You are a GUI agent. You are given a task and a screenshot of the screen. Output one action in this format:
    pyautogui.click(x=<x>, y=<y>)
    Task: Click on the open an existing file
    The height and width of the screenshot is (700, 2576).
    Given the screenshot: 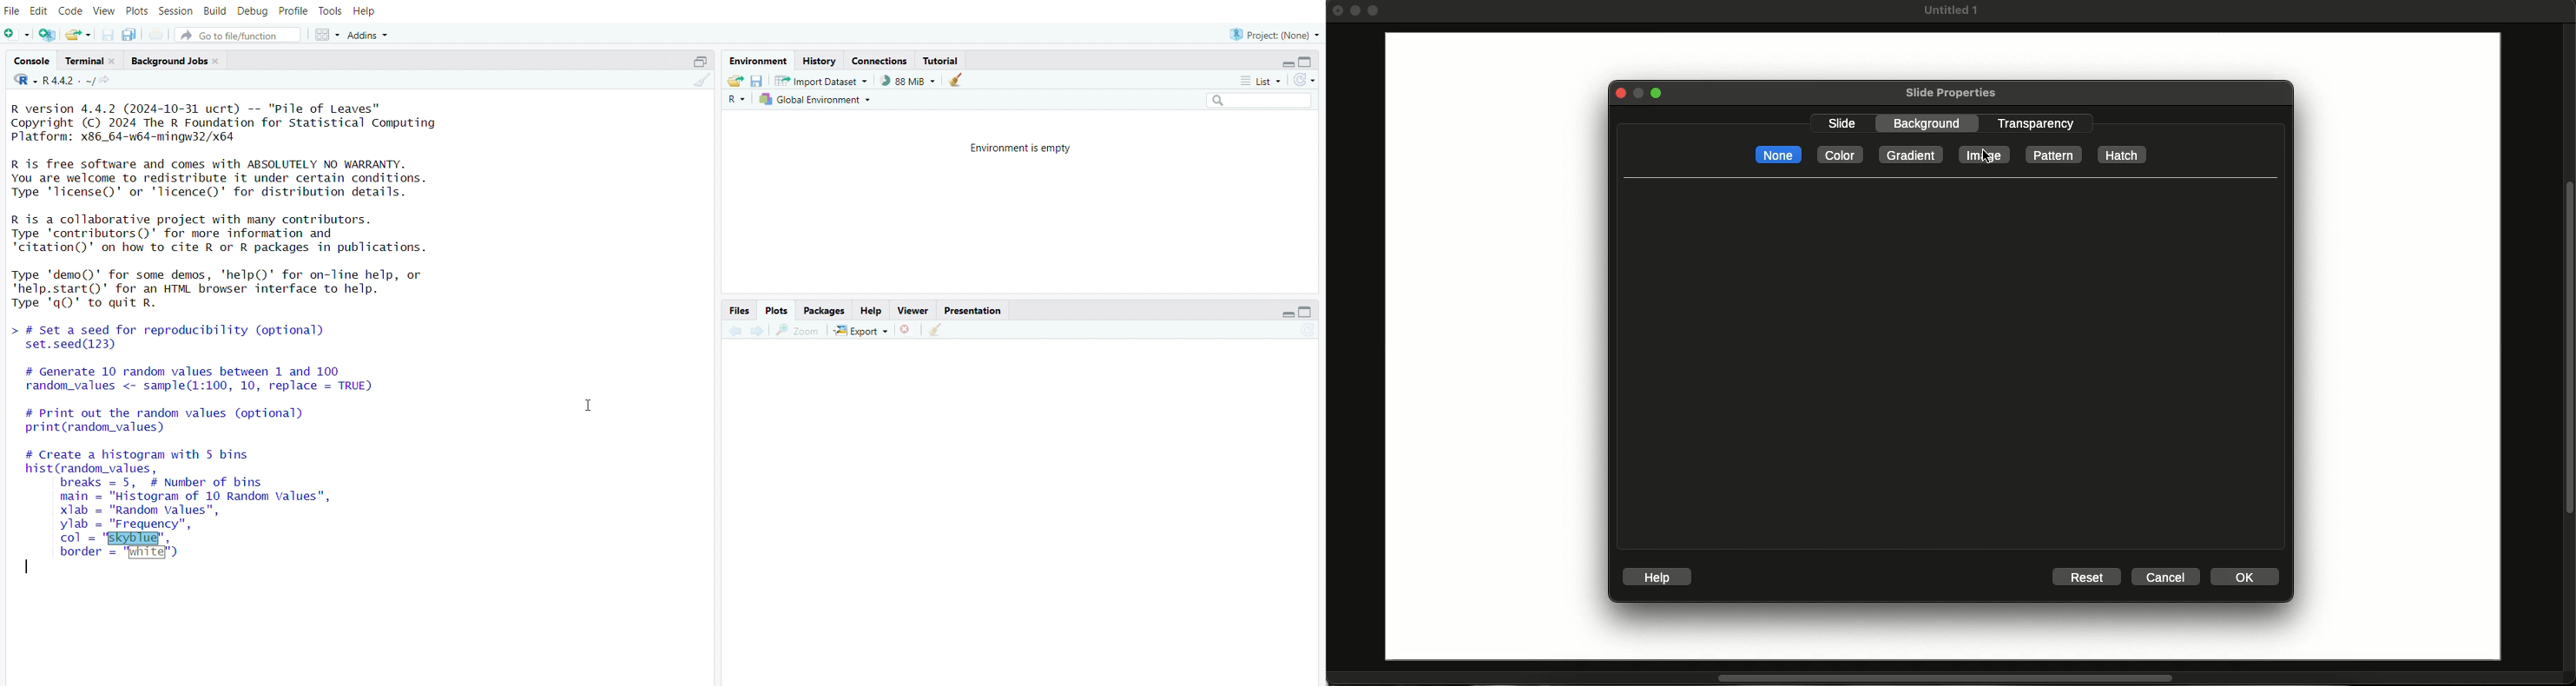 What is the action you would take?
    pyautogui.click(x=77, y=34)
    